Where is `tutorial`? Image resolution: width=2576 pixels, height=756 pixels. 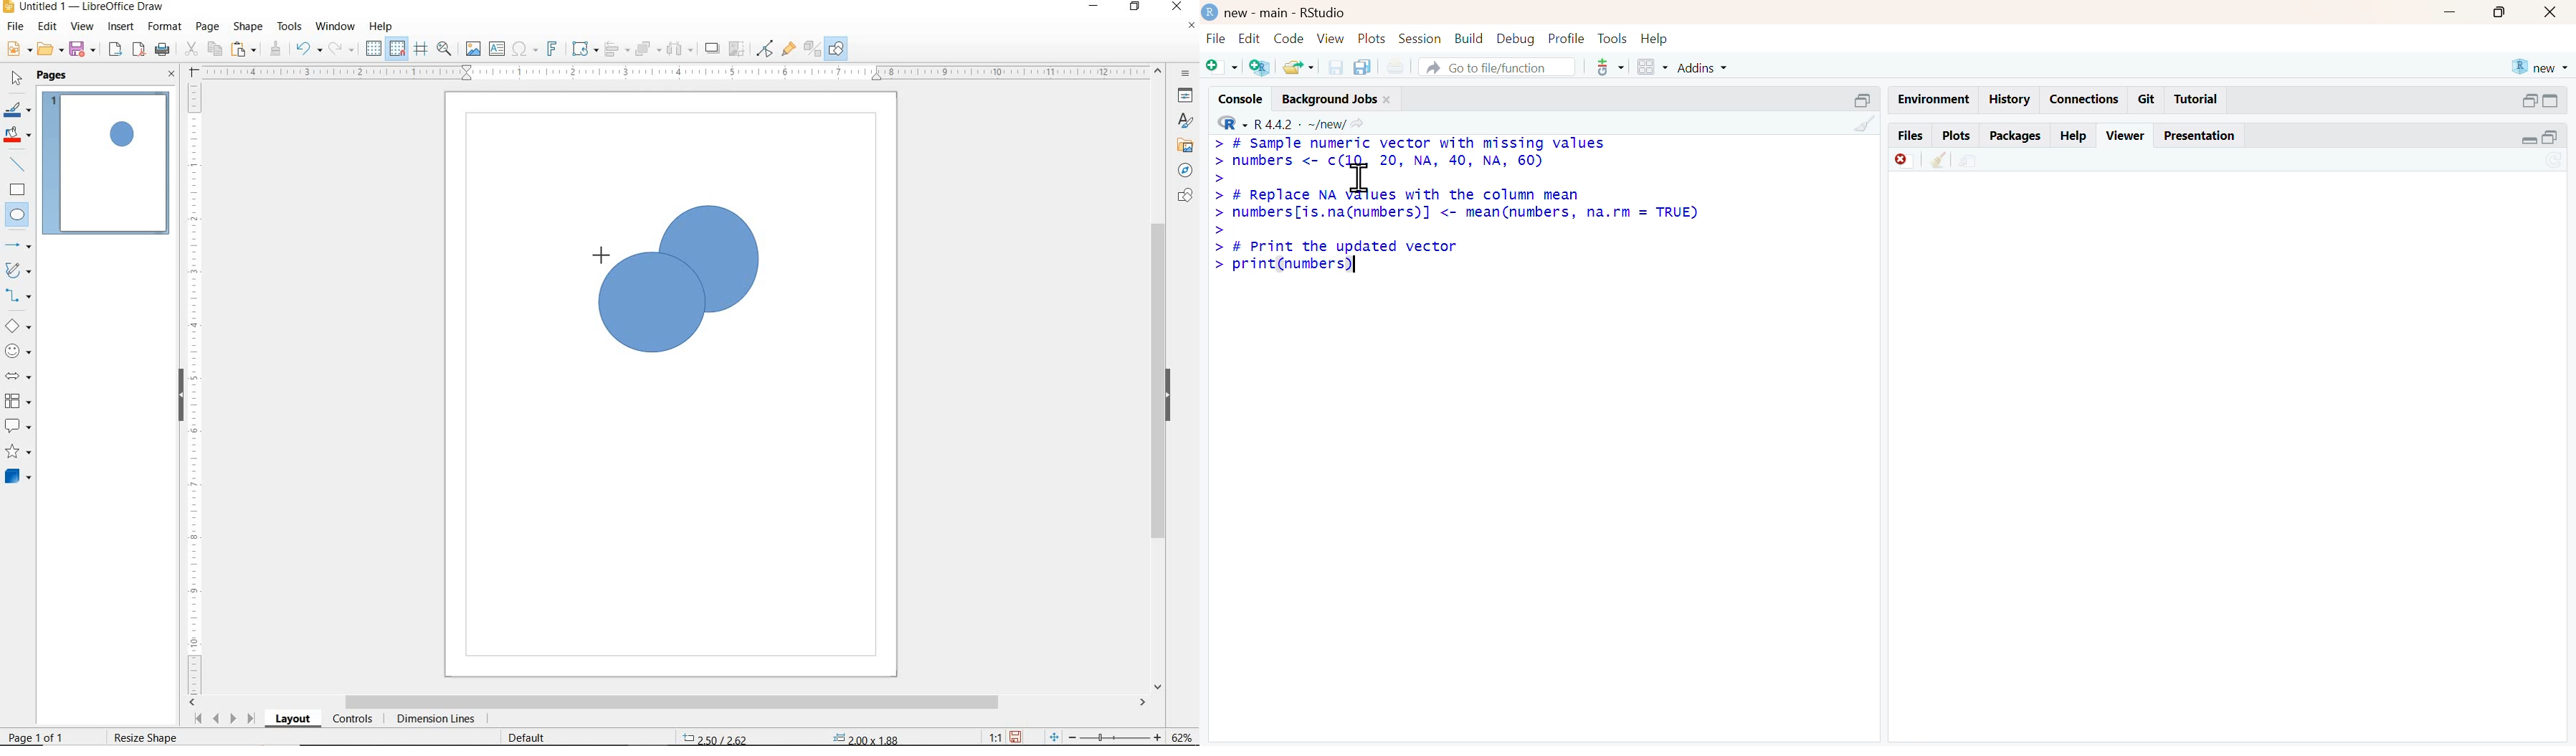 tutorial is located at coordinates (2197, 100).